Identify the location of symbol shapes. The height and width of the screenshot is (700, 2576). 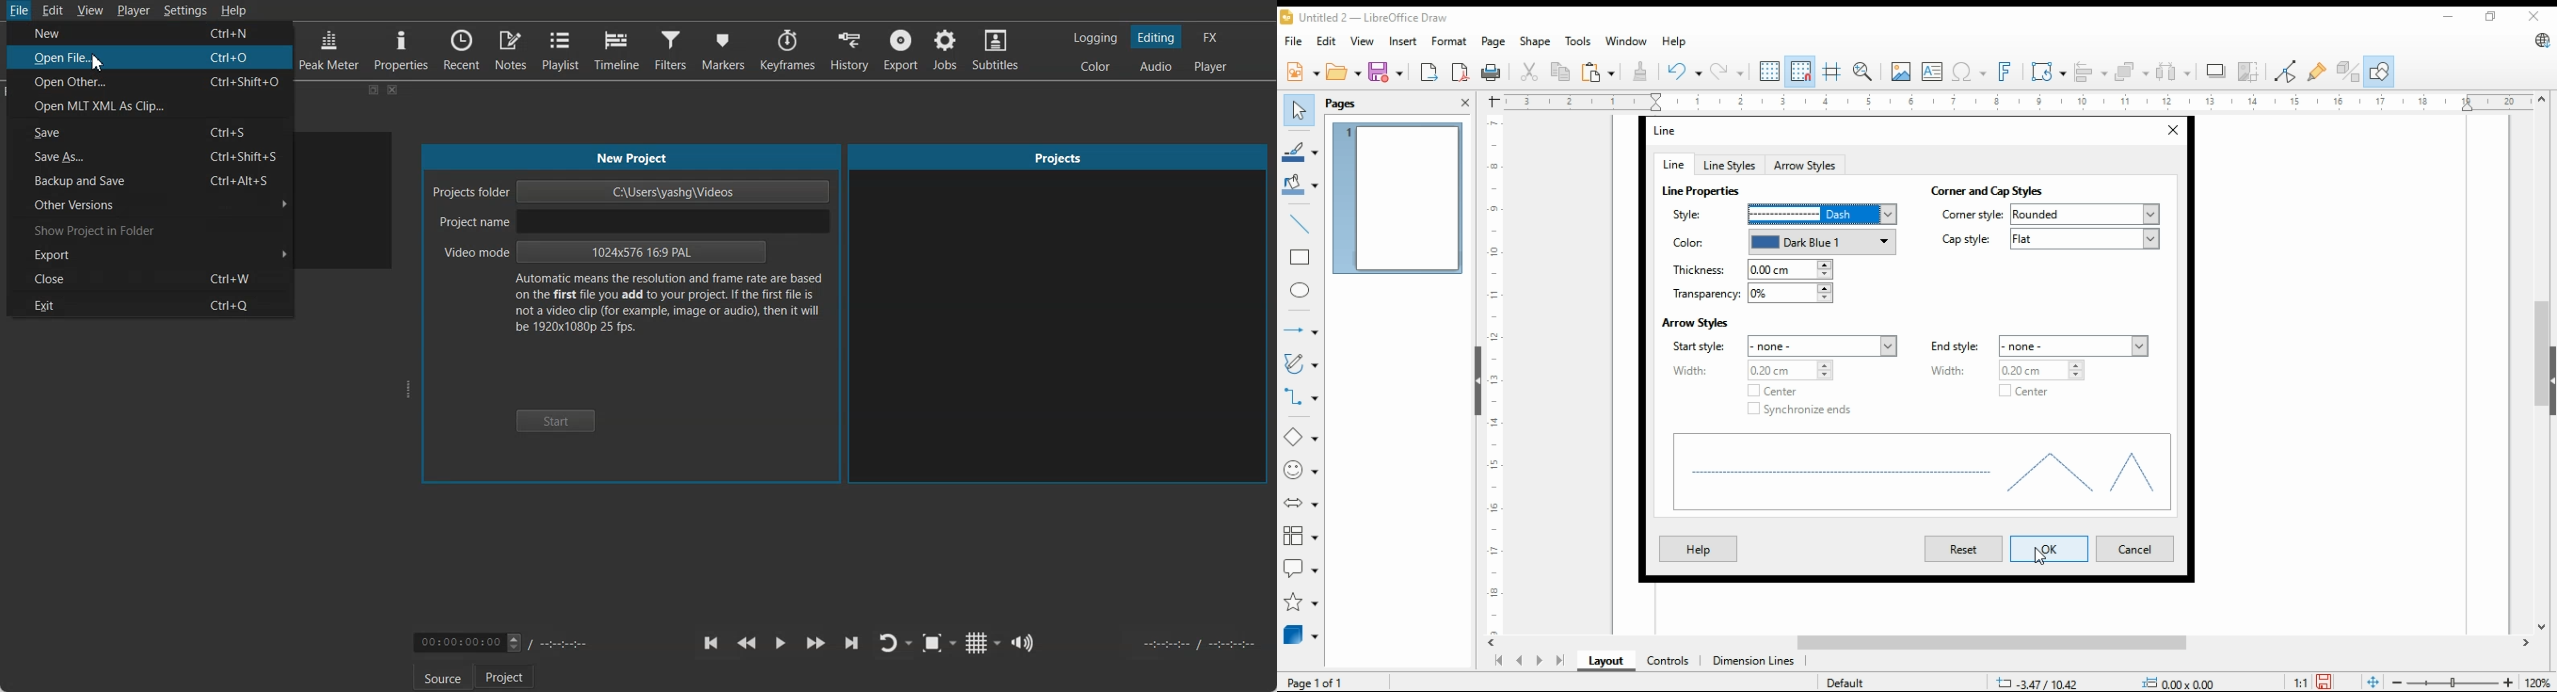
(1302, 469).